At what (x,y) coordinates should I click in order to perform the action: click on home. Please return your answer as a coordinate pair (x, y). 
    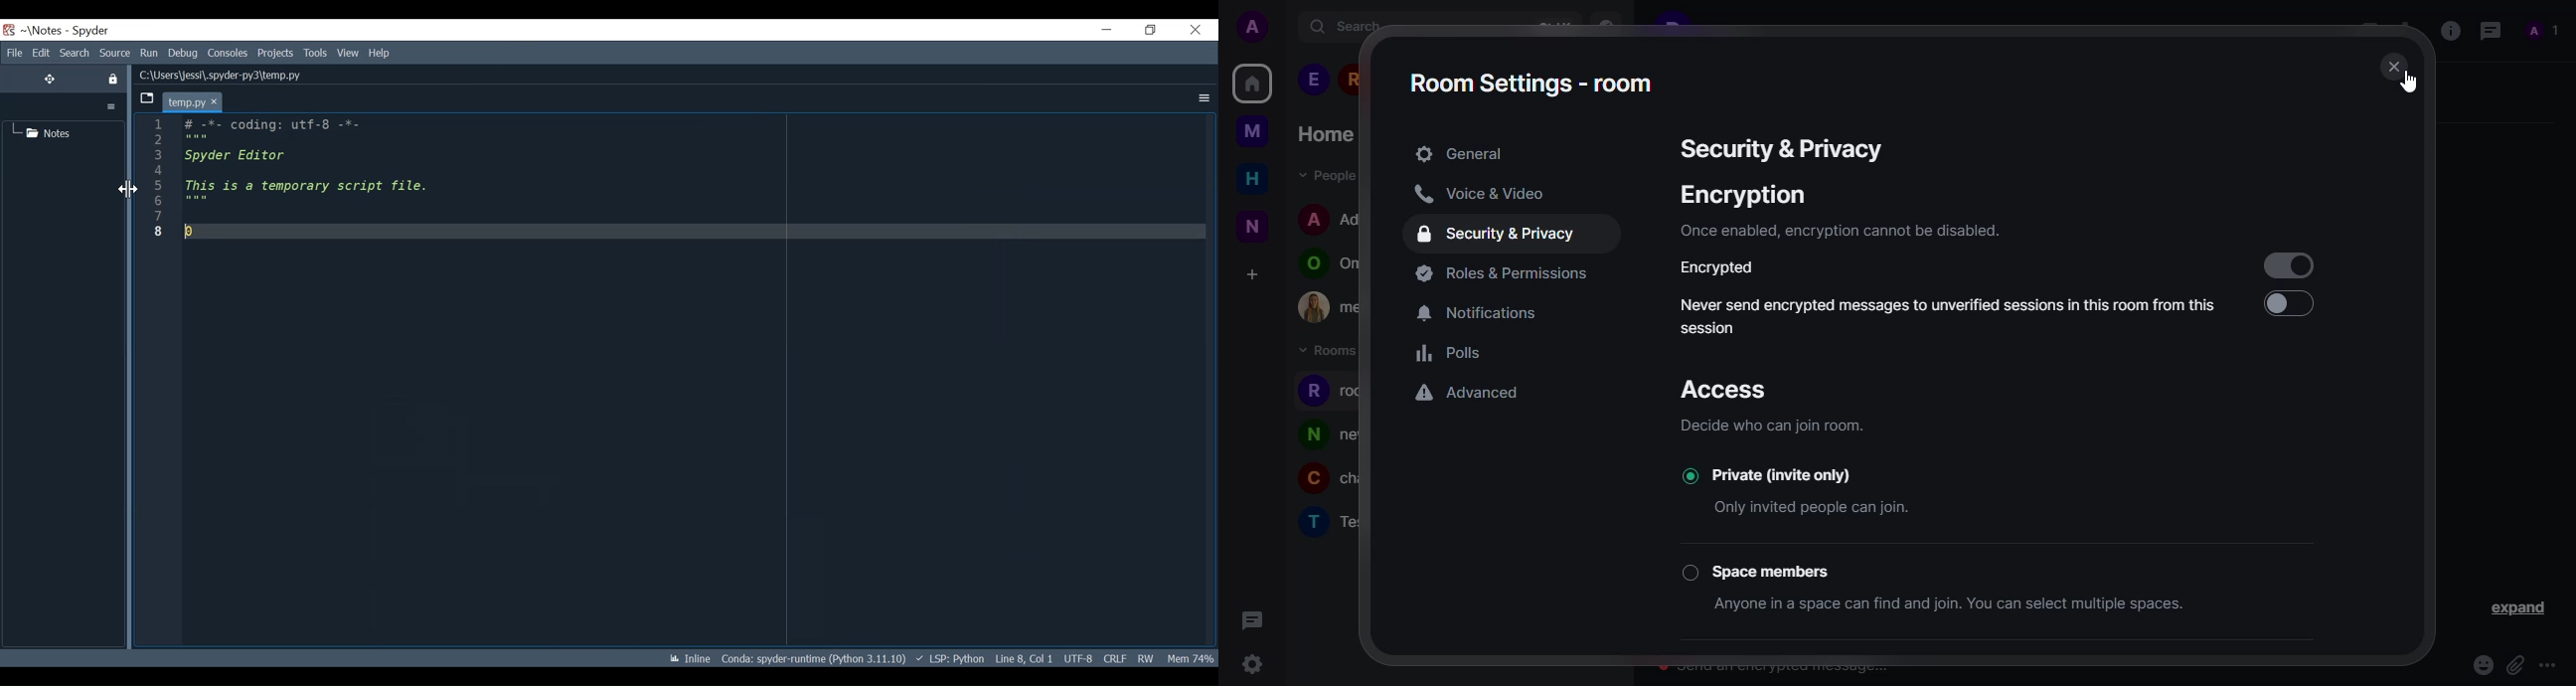
    Looking at the image, I should click on (1252, 83).